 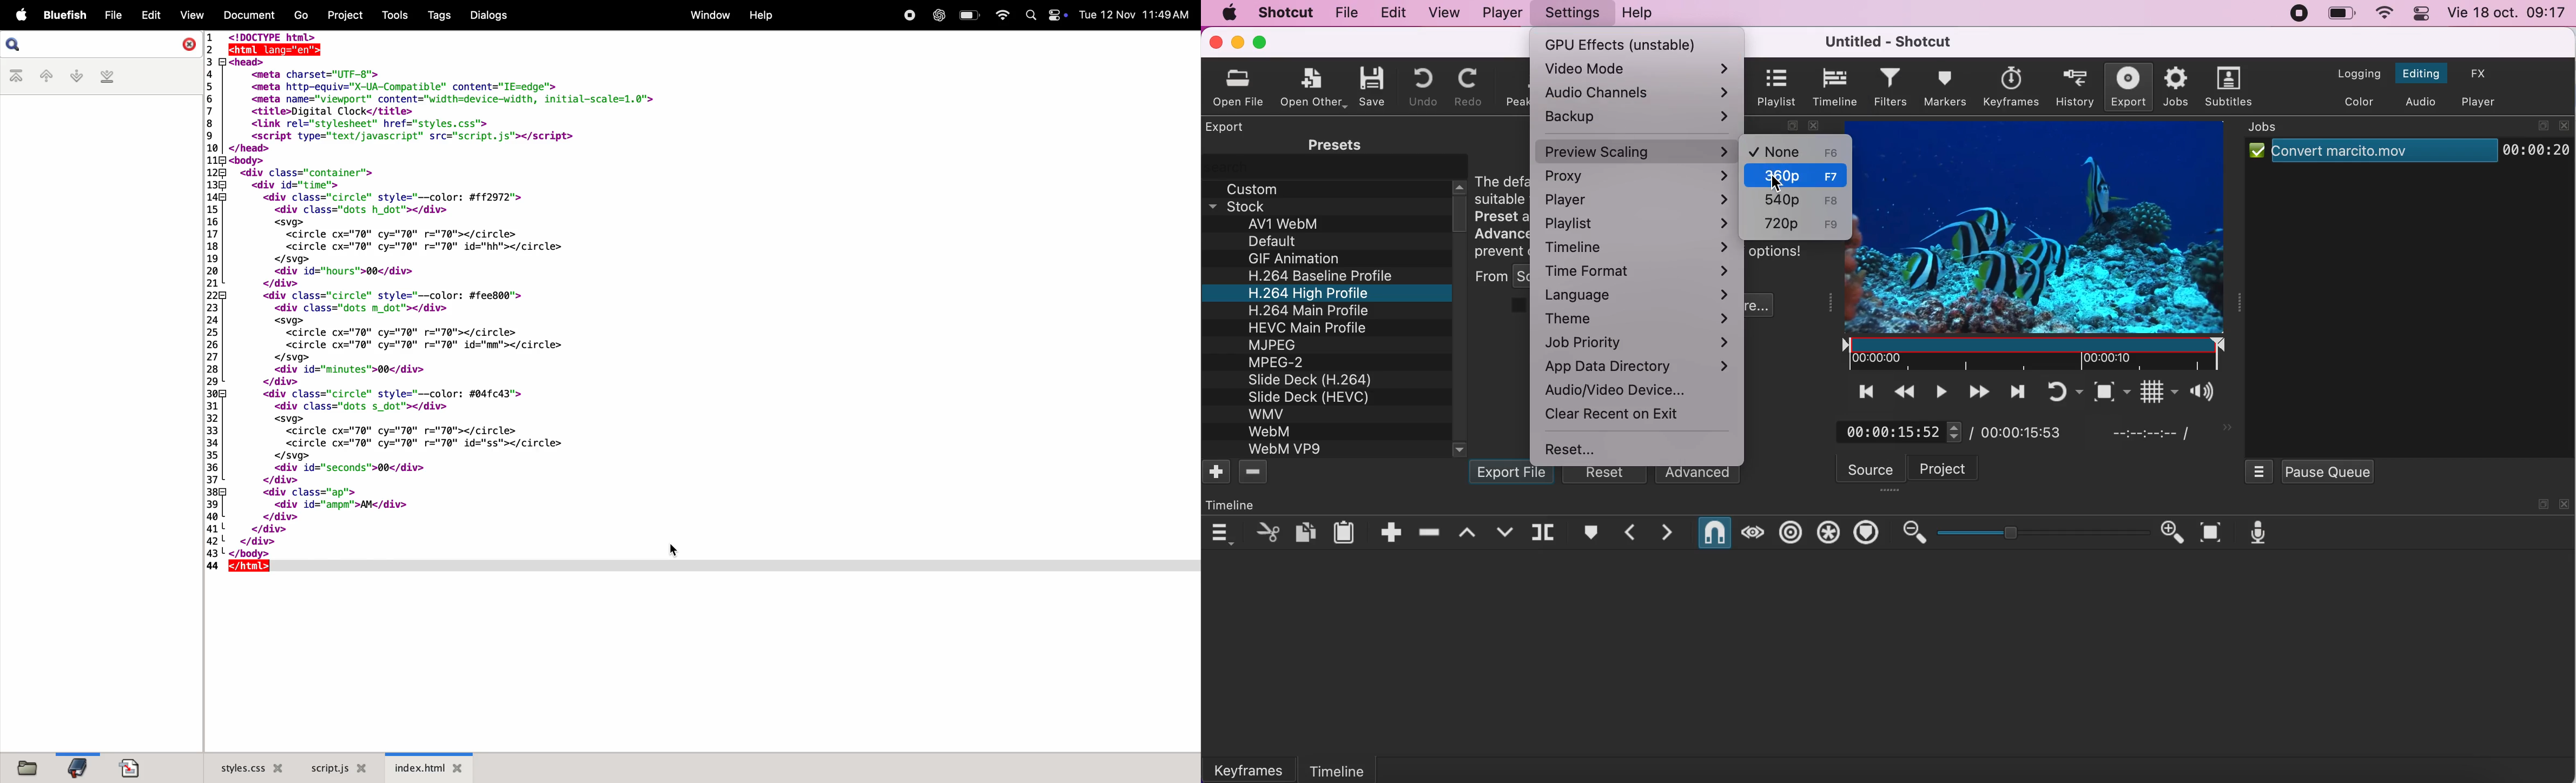 I want to click on zoom graduation, so click(x=2043, y=533).